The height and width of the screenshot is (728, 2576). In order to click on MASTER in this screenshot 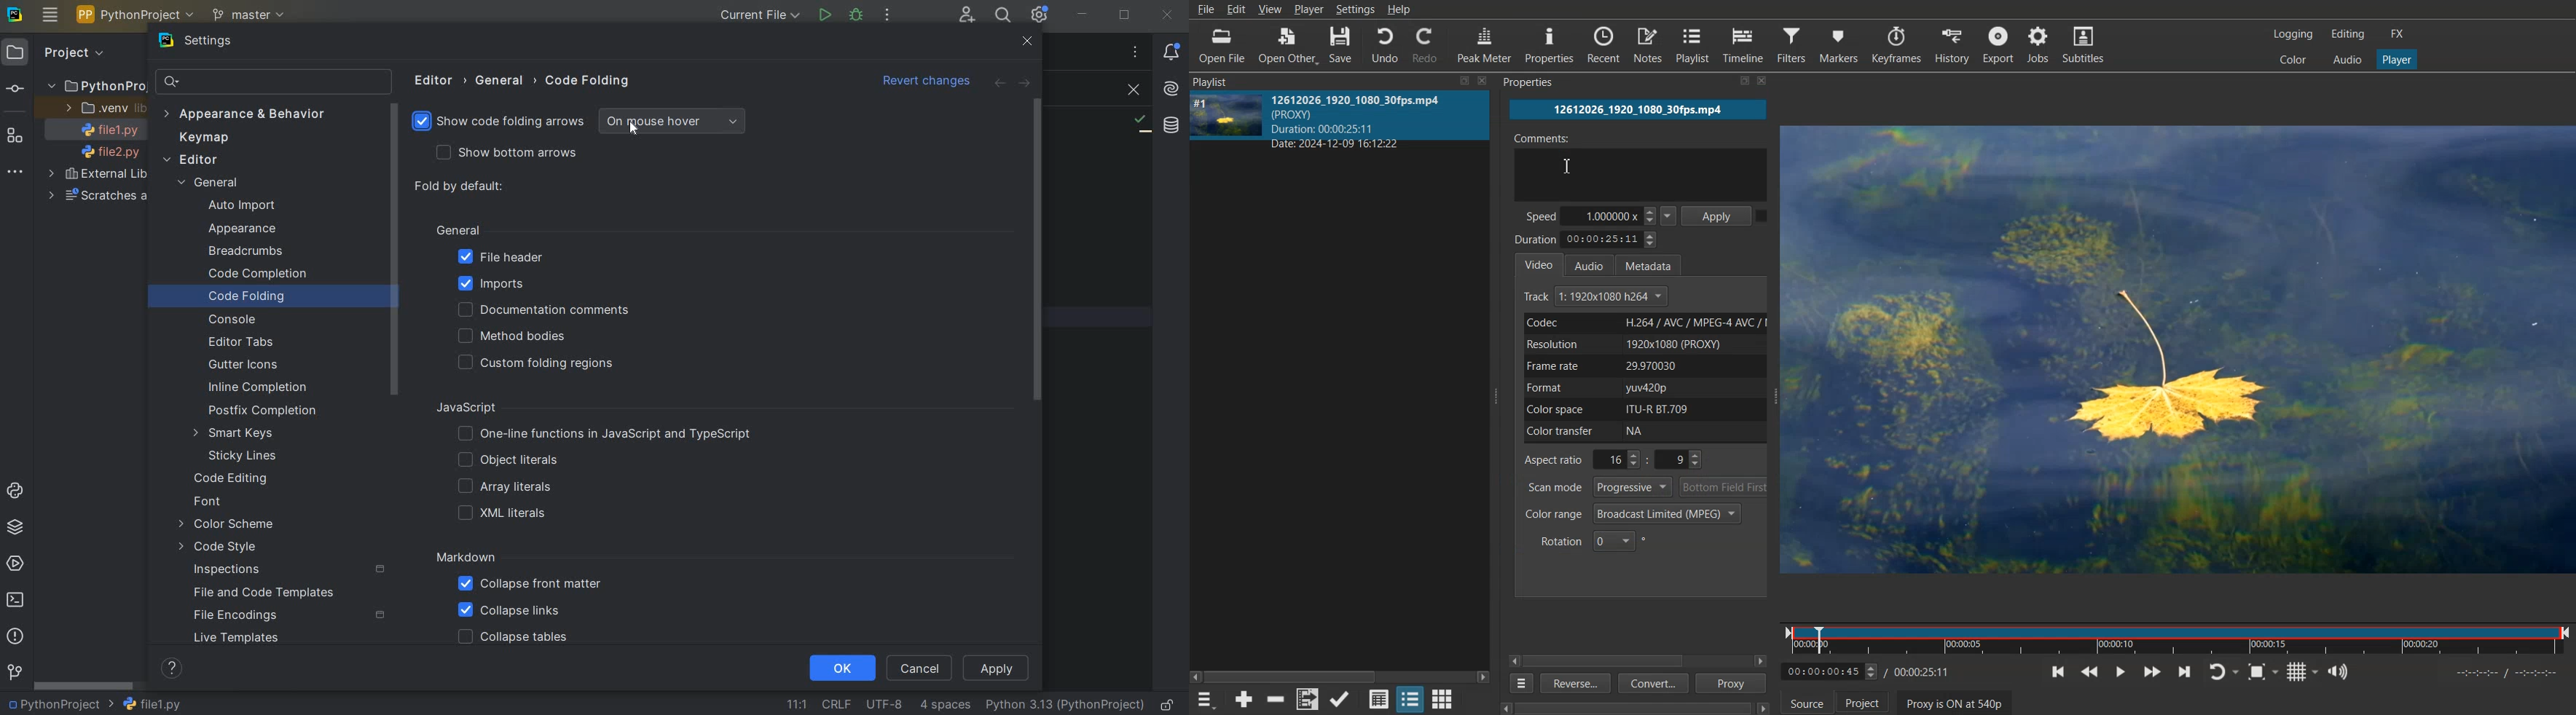, I will do `click(251, 16)`.